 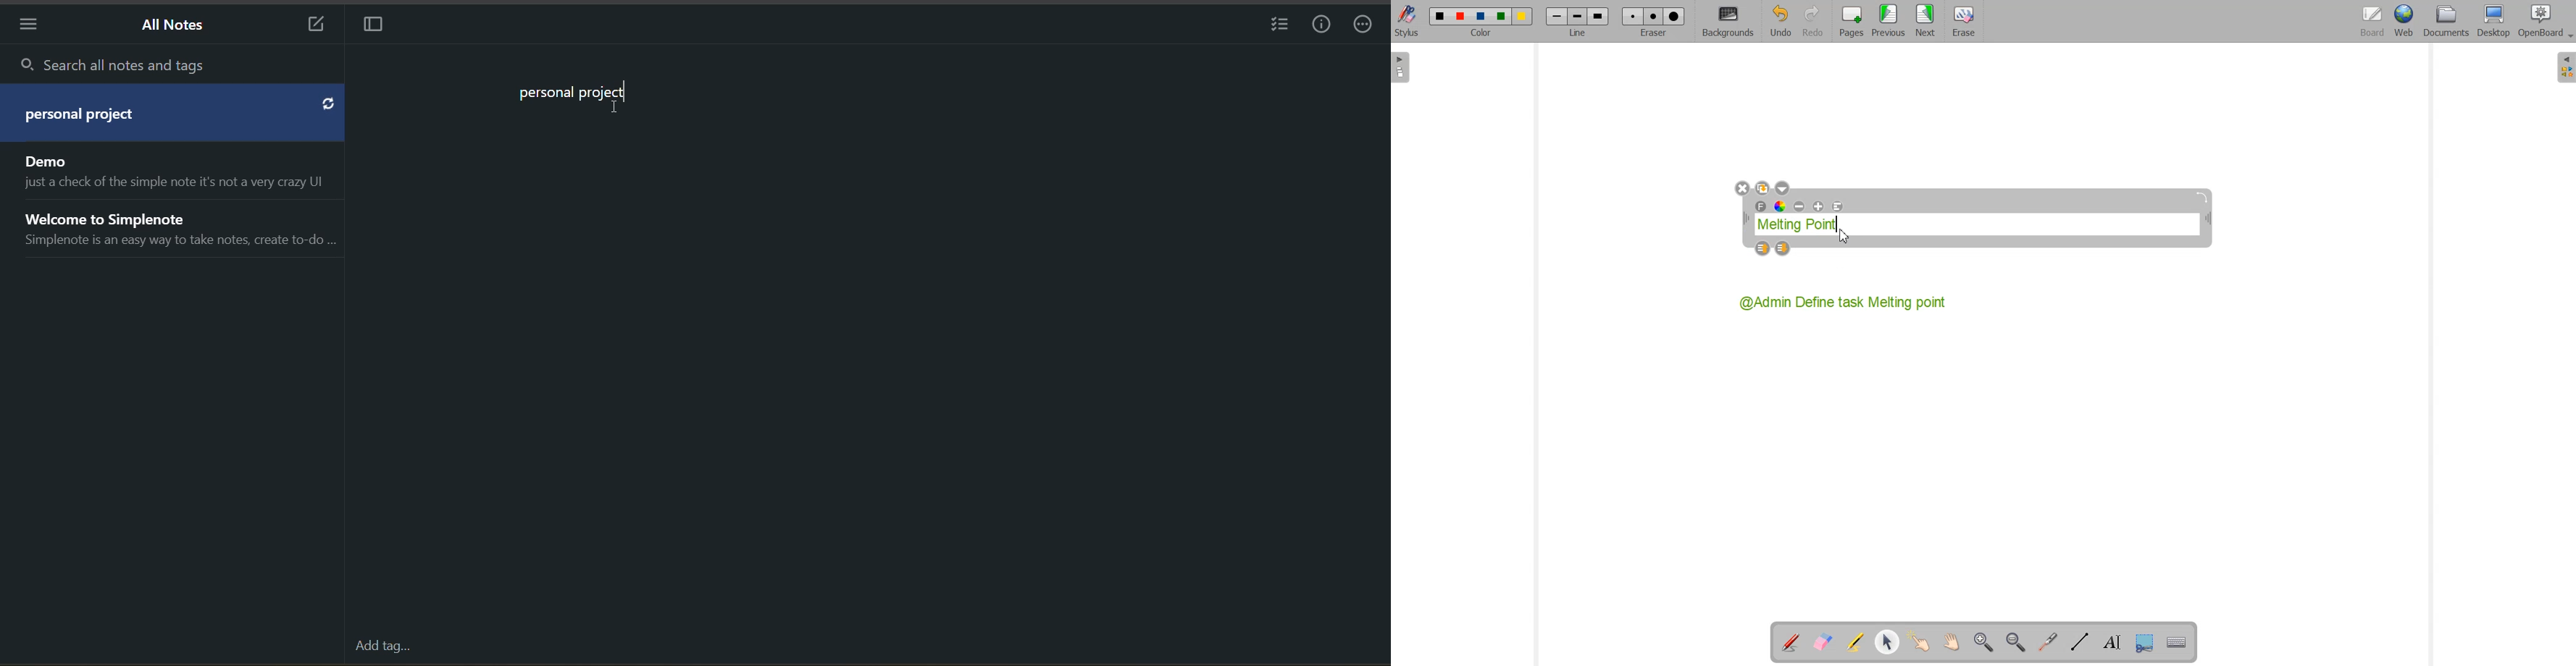 I want to click on add tag, so click(x=382, y=646).